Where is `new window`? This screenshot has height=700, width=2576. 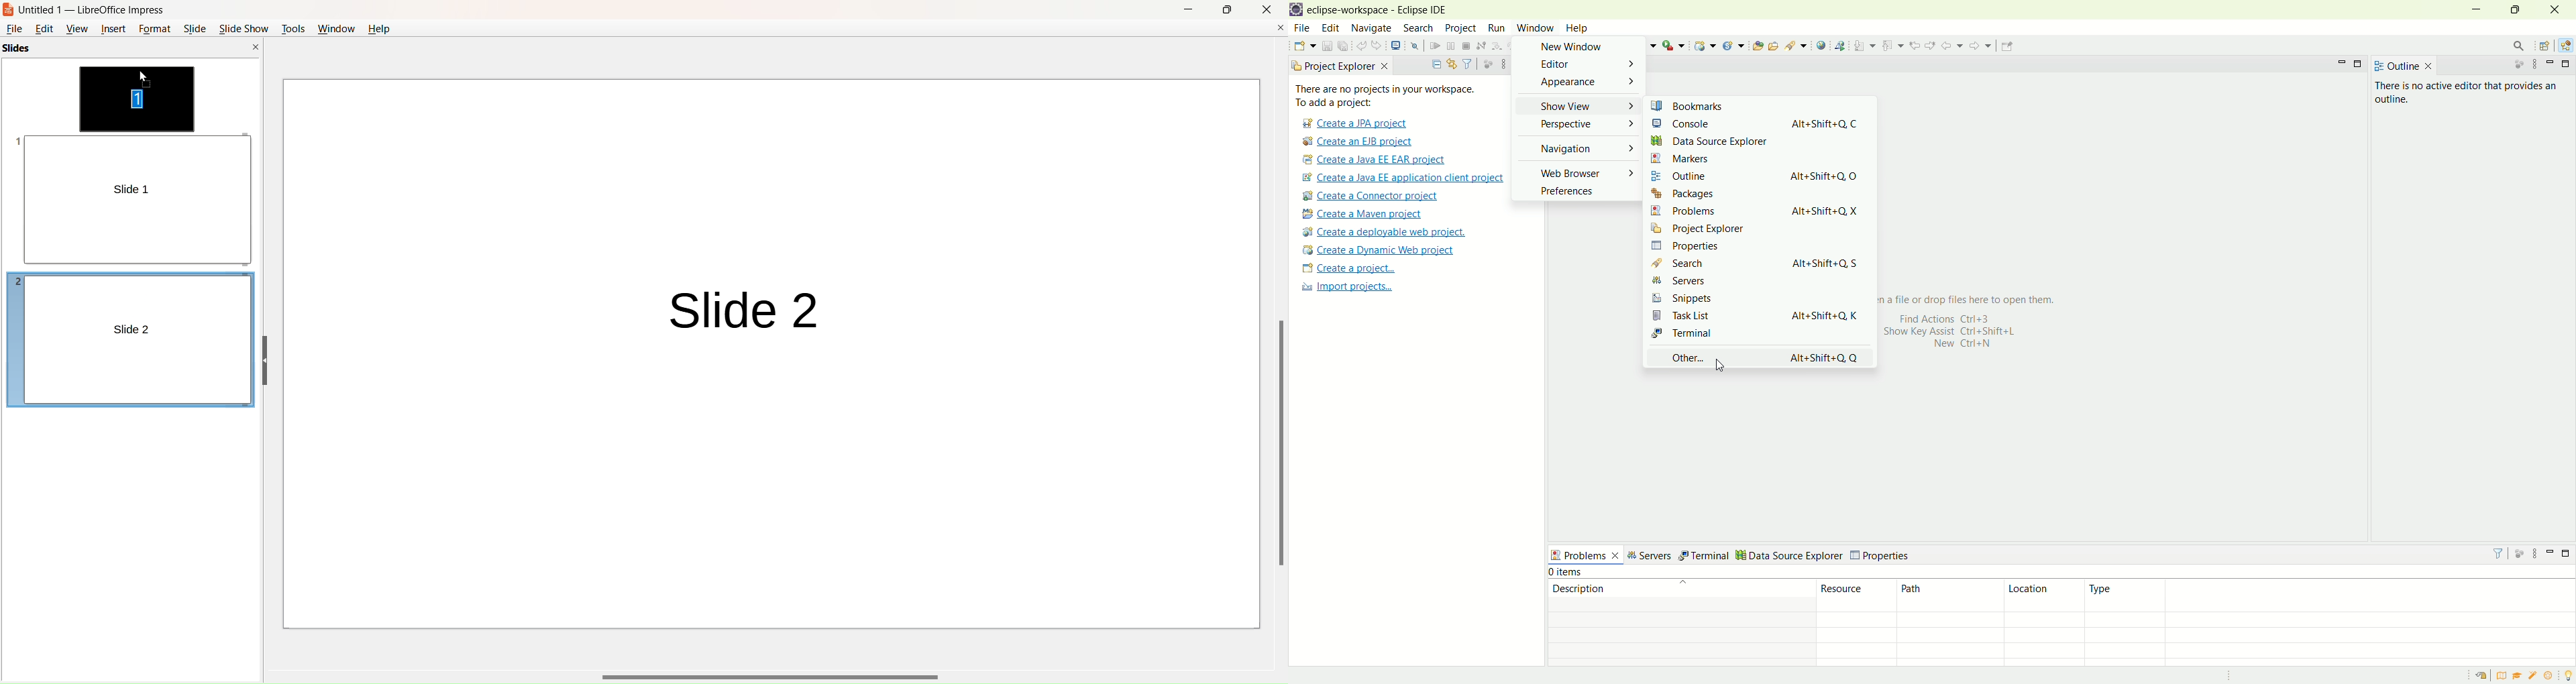
new window is located at coordinates (1576, 48).